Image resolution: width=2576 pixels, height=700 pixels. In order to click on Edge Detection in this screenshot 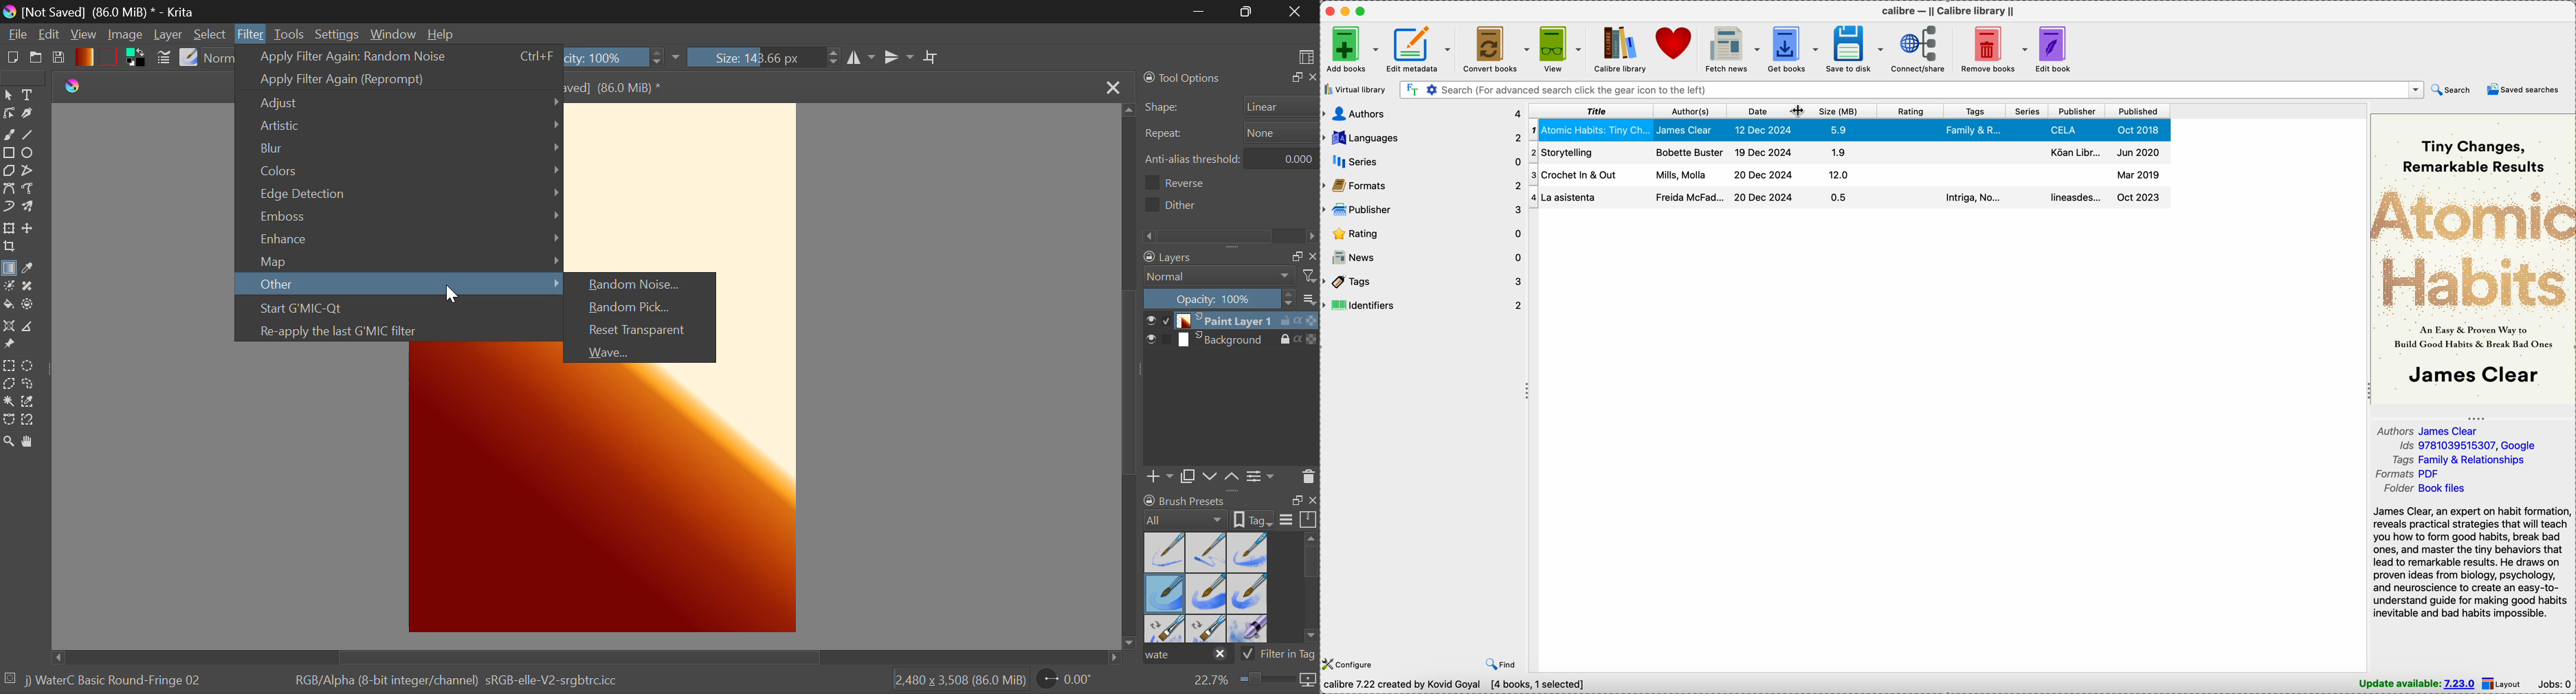, I will do `click(399, 195)`.